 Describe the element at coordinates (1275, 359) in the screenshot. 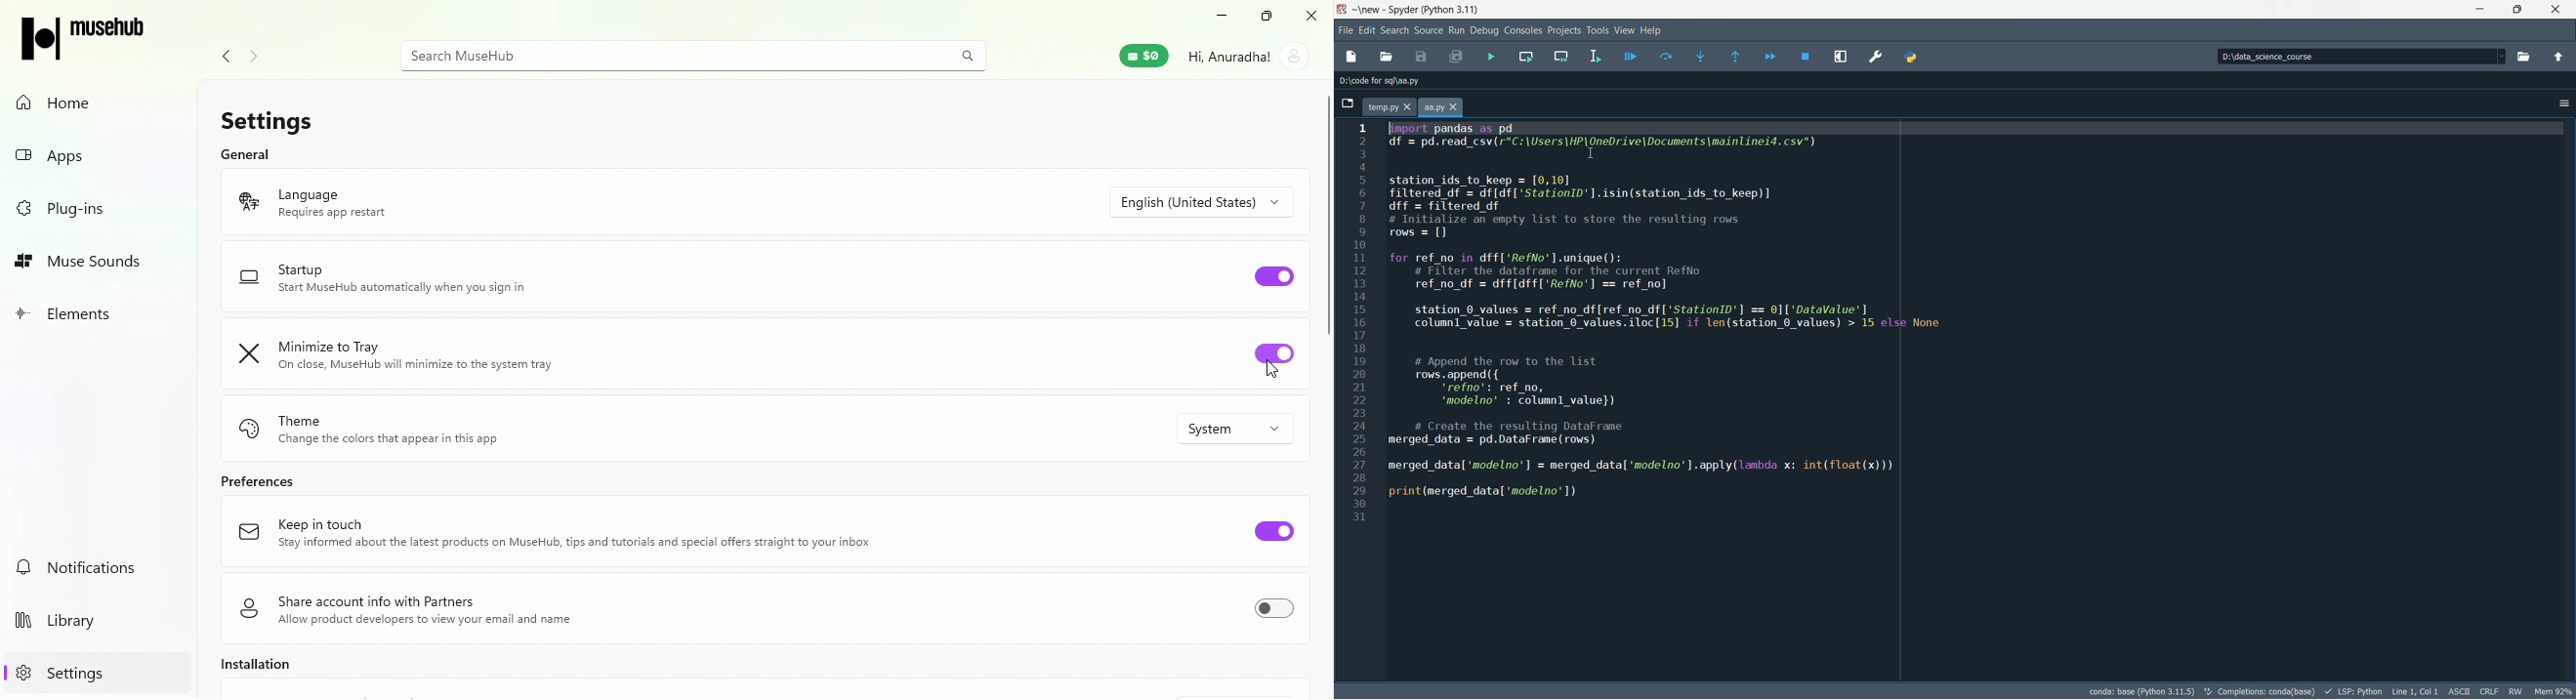

I see `Toggle` at that location.